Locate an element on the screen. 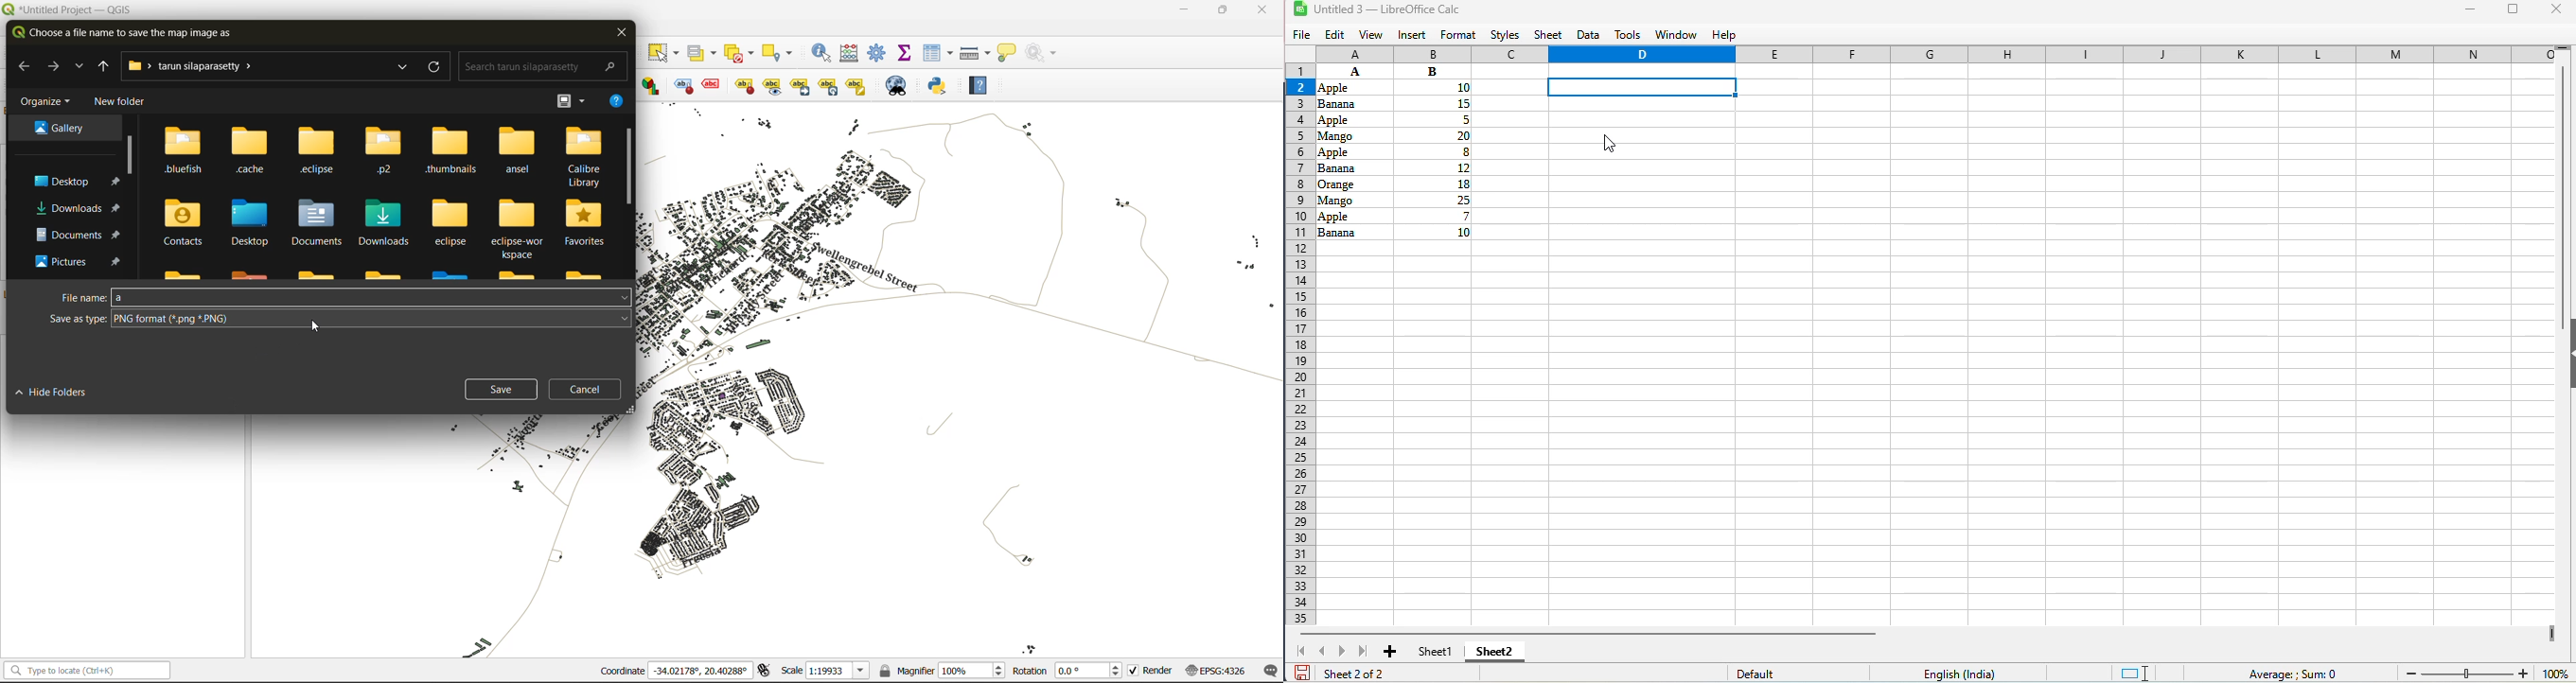 This screenshot has height=700, width=2576. current celll is located at coordinates (1642, 87).